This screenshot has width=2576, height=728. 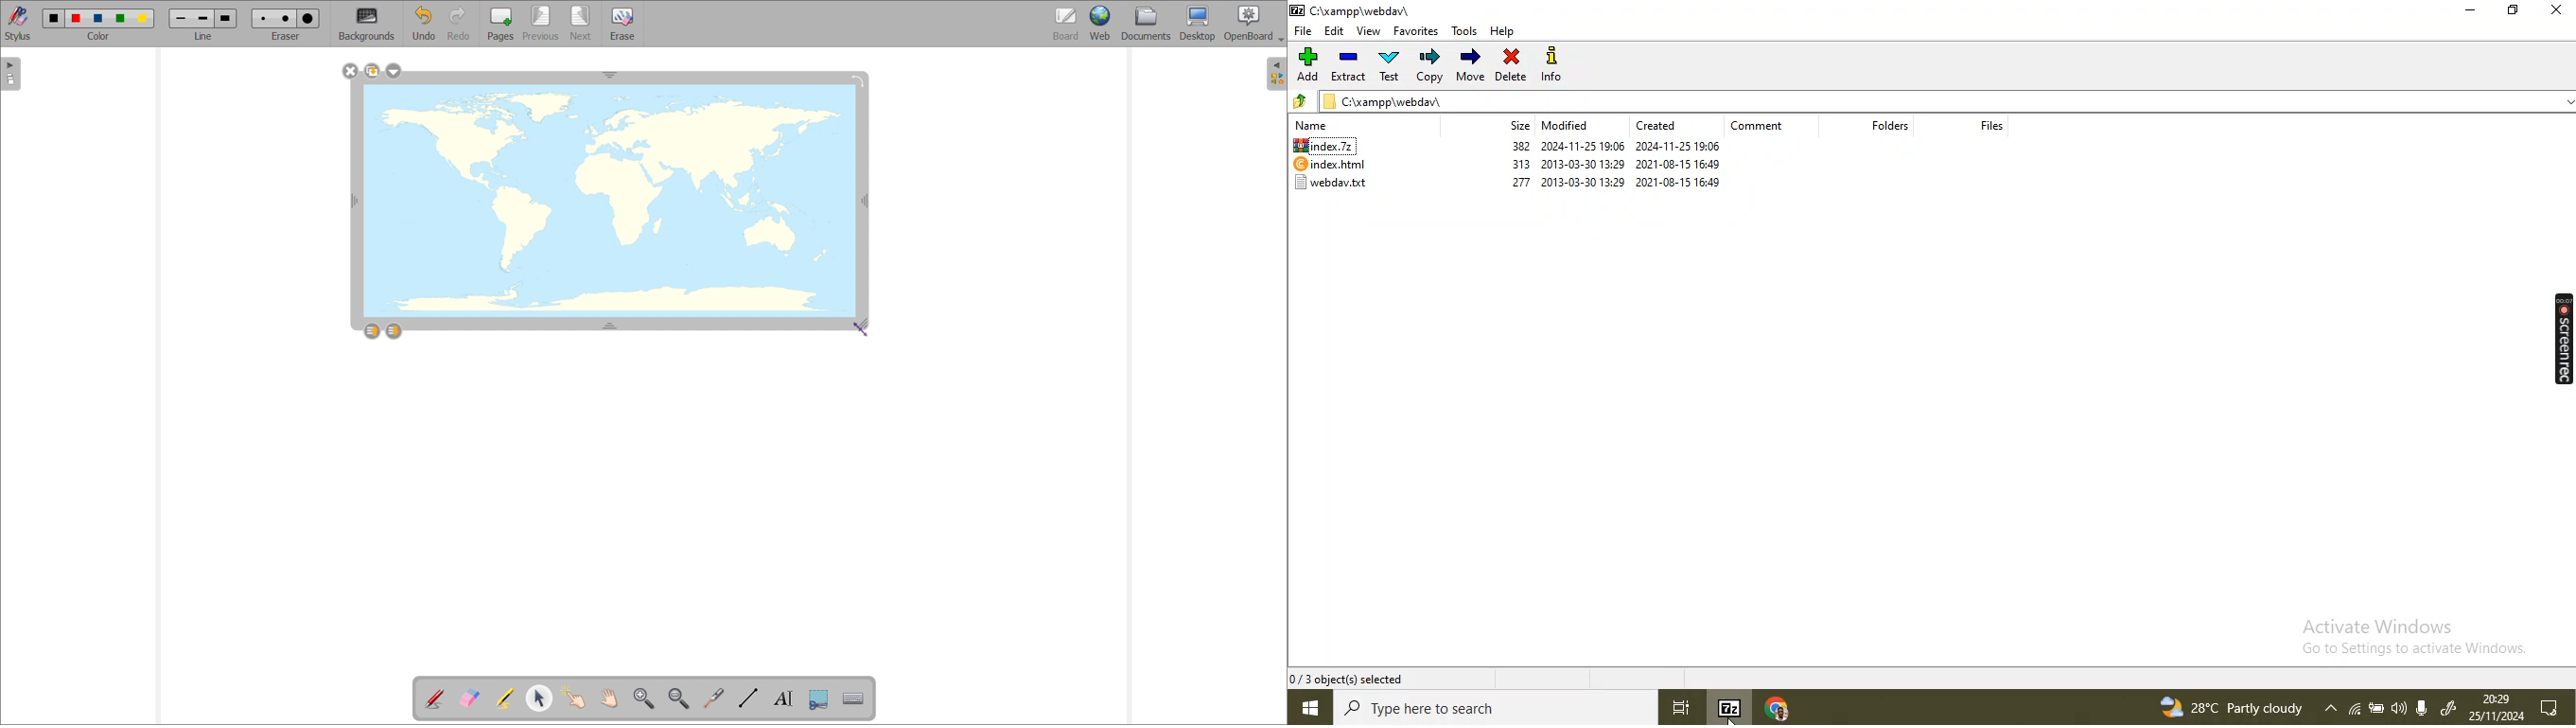 What do you see at coordinates (1683, 165) in the screenshot?
I see `2021-08-15 16:49` at bounding box center [1683, 165].